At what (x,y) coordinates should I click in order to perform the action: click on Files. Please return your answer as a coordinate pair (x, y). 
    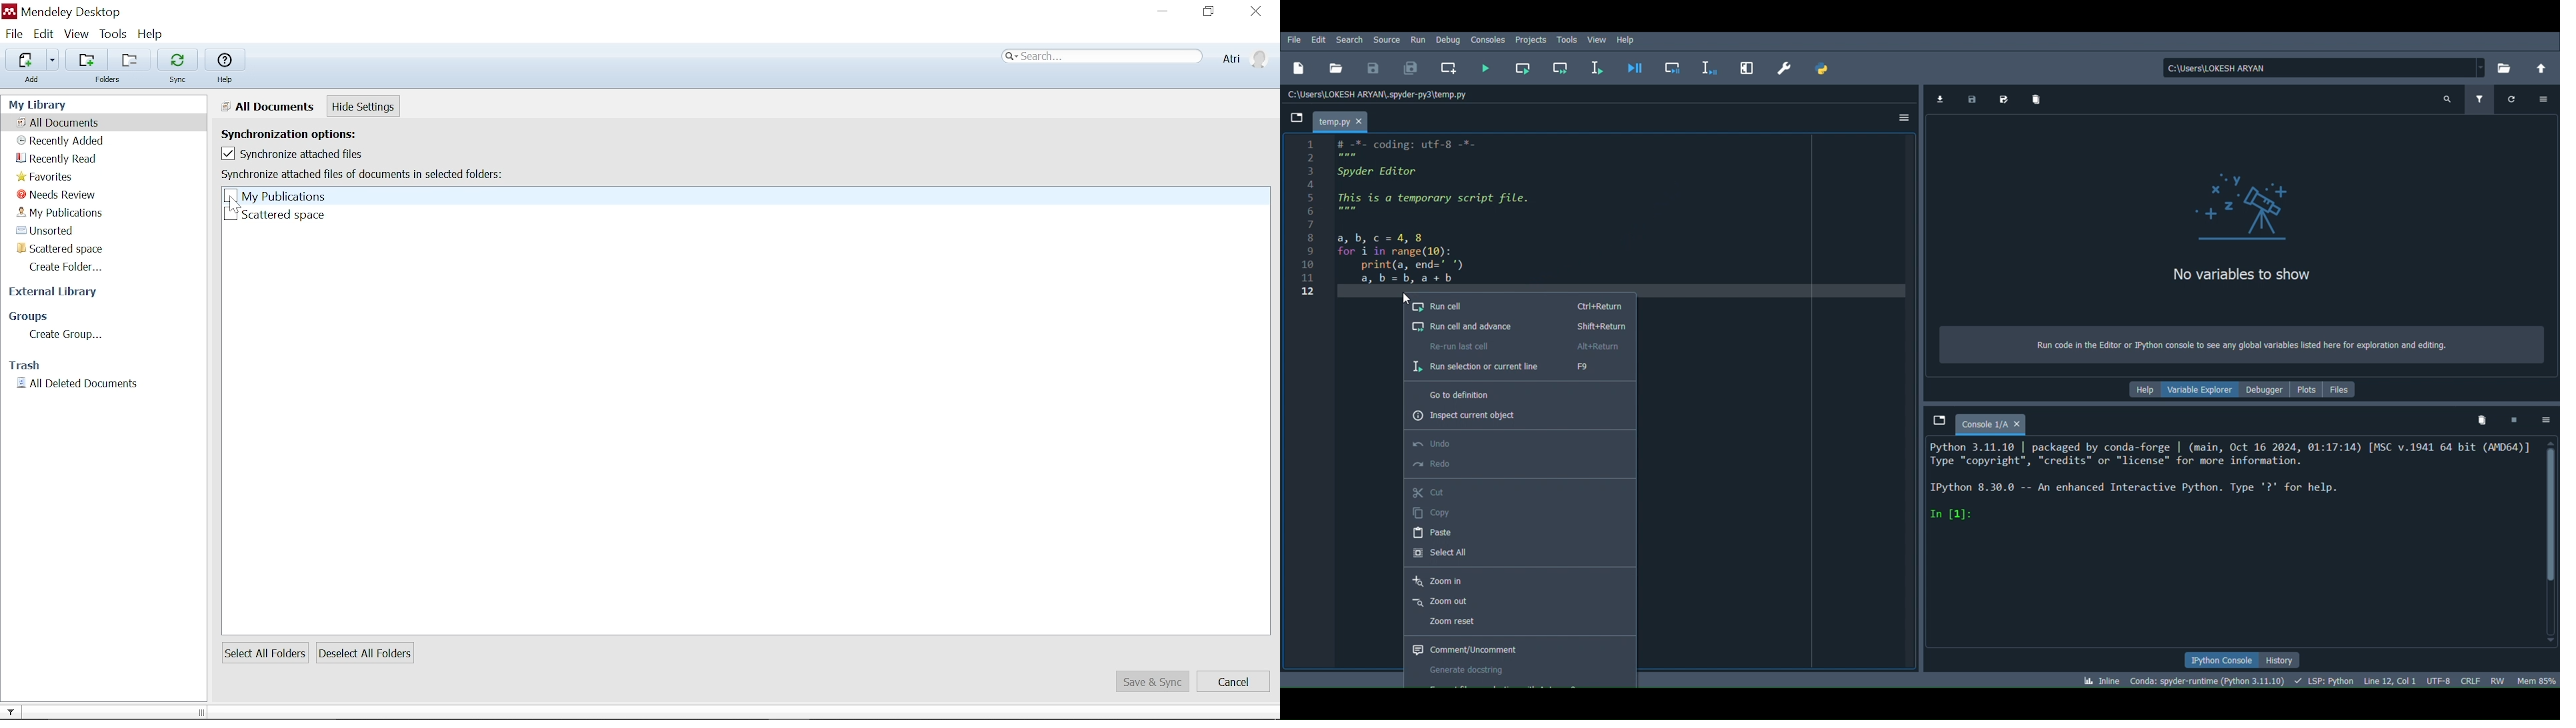
    Looking at the image, I should click on (2343, 390).